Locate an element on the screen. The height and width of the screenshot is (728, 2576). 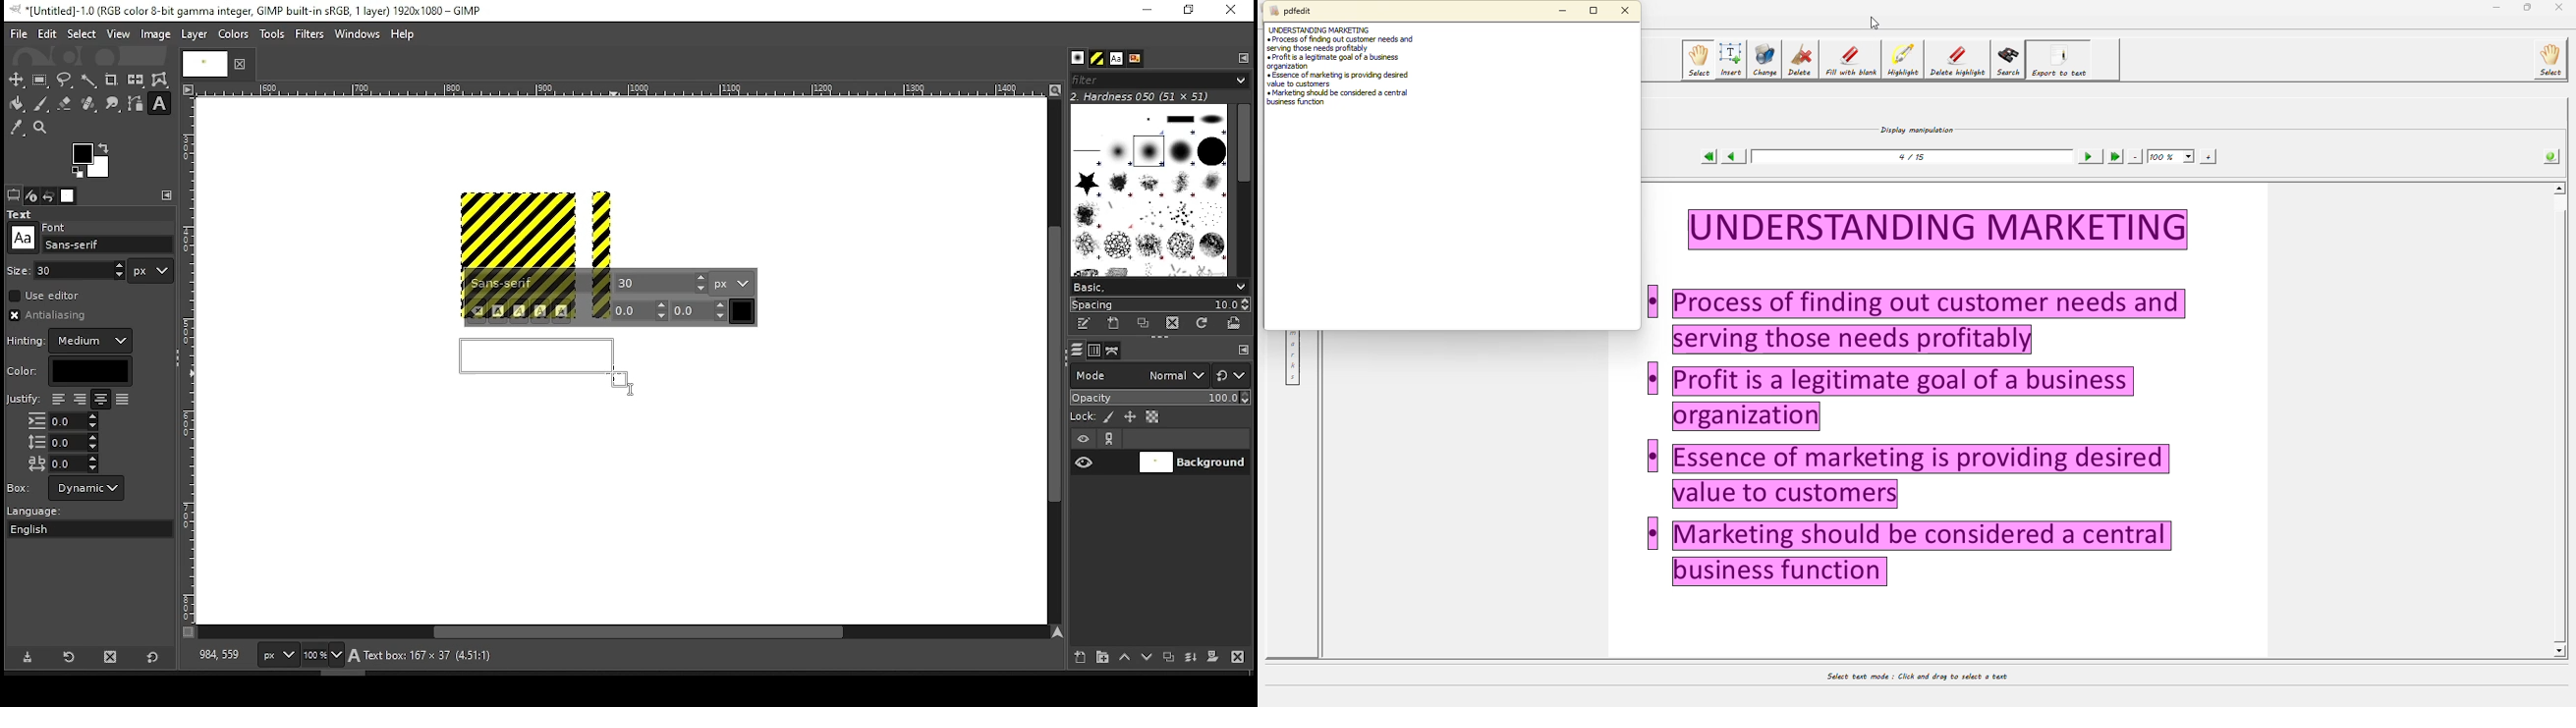
heal tool is located at coordinates (90, 105).